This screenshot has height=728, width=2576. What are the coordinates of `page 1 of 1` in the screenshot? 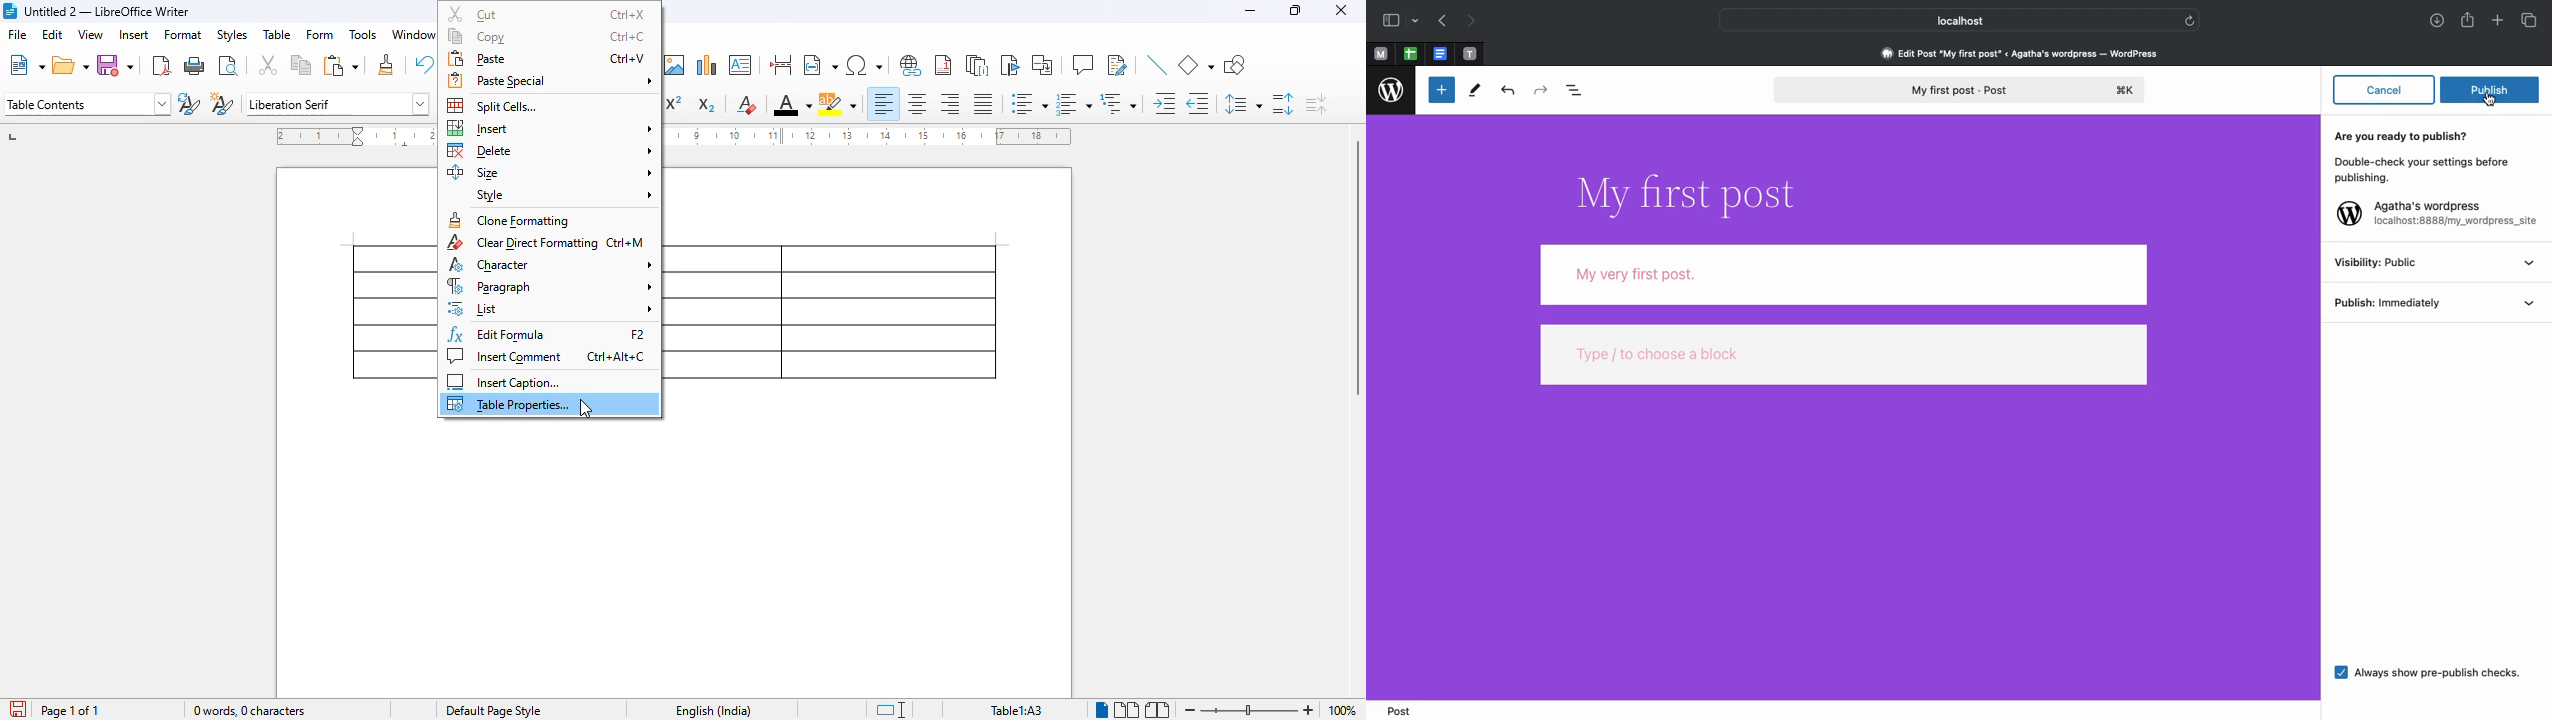 It's located at (70, 711).